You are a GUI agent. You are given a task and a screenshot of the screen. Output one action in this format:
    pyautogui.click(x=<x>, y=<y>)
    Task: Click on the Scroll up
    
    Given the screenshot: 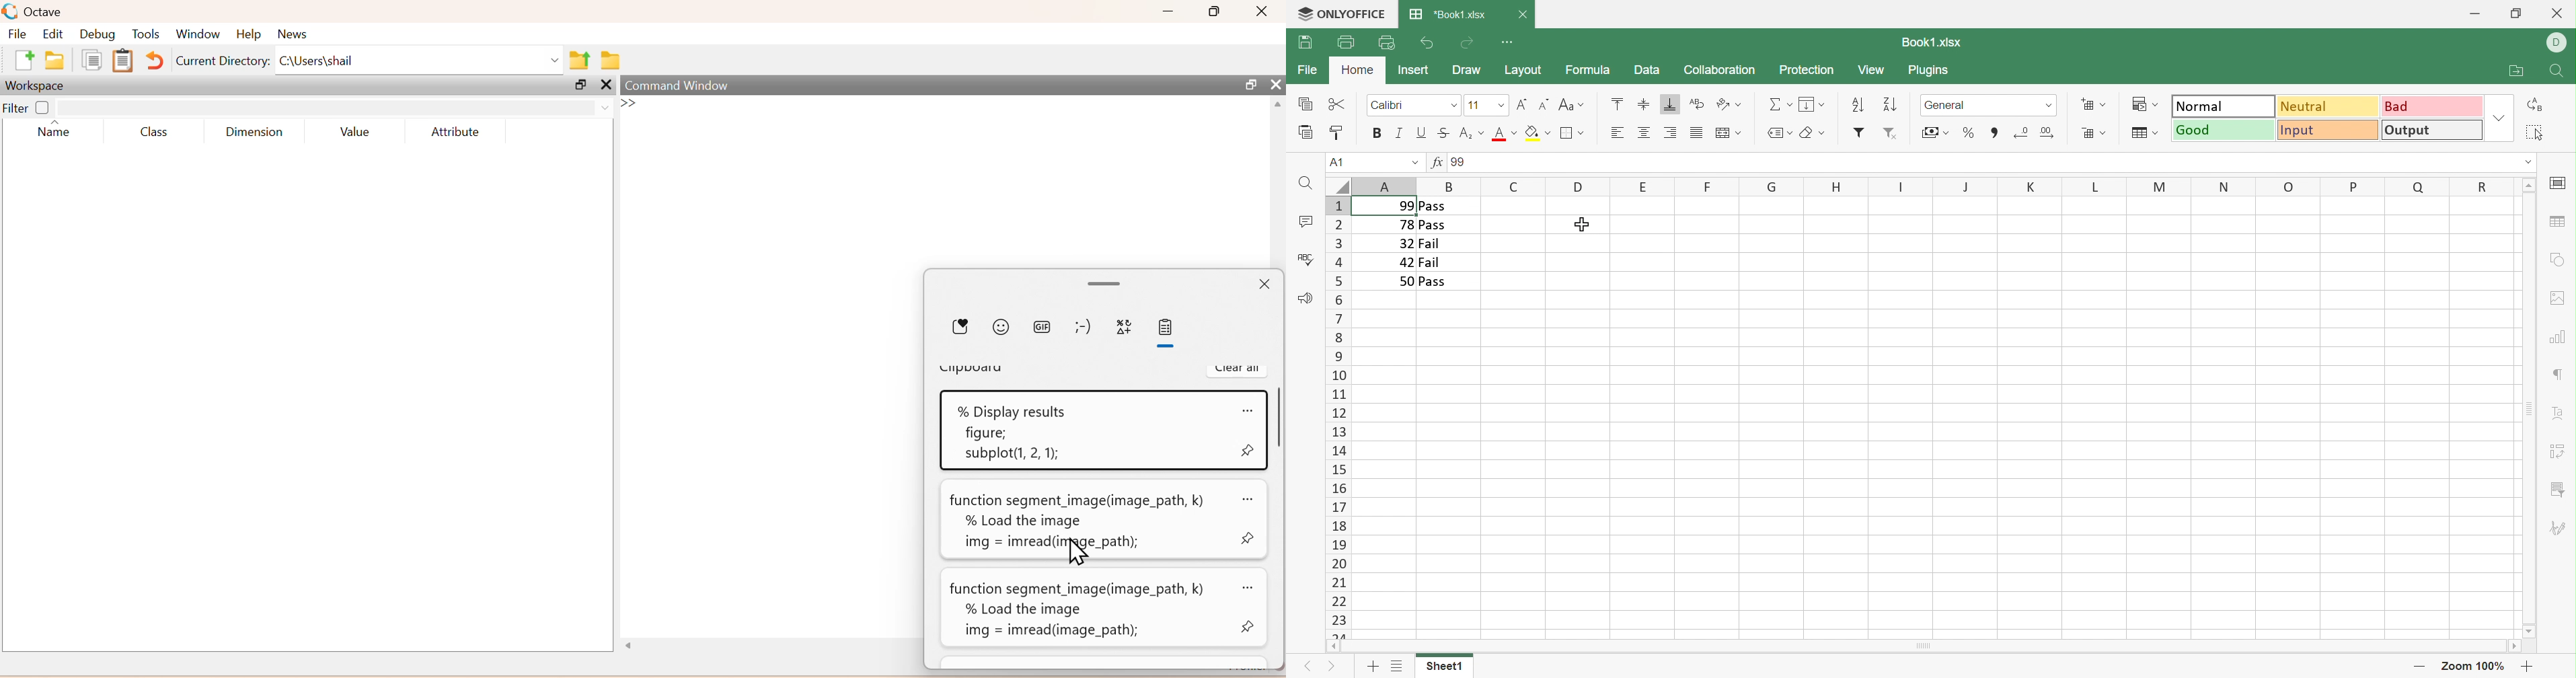 What is the action you would take?
    pyautogui.click(x=2530, y=184)
    